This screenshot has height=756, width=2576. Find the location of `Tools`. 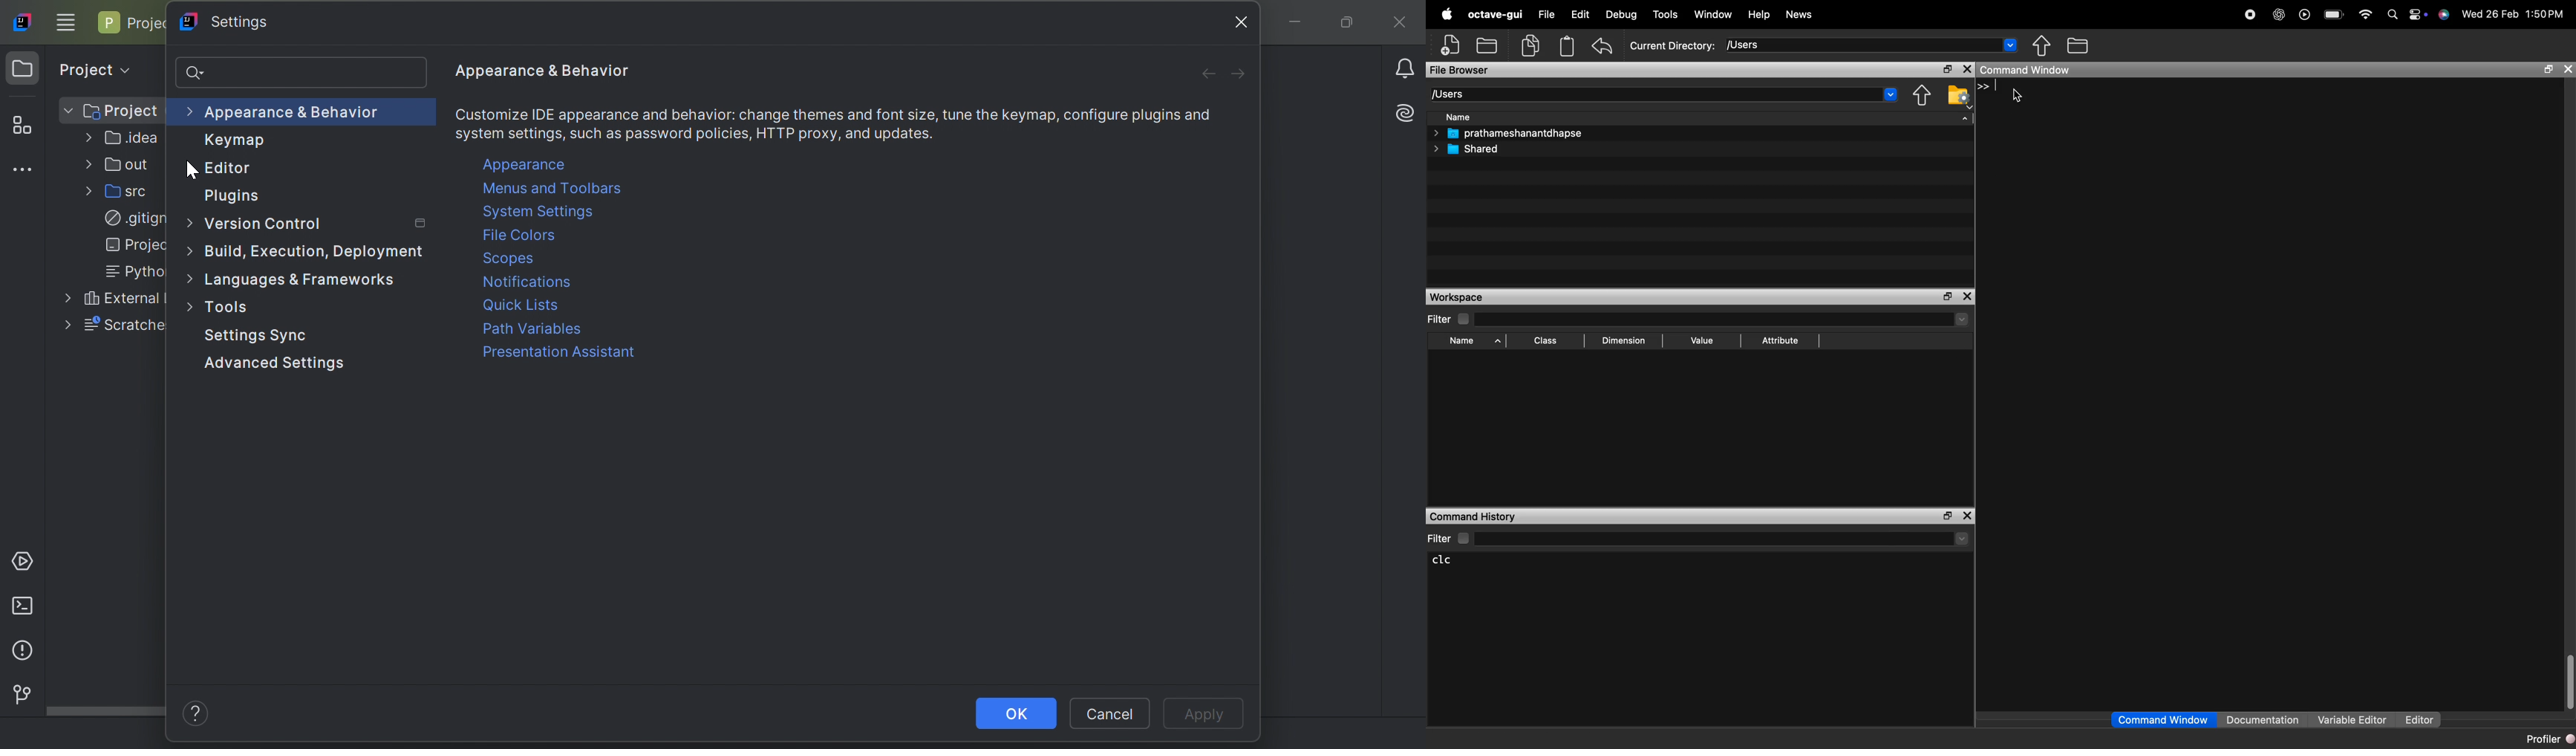

Tools is located at coordinates (1666, 15).